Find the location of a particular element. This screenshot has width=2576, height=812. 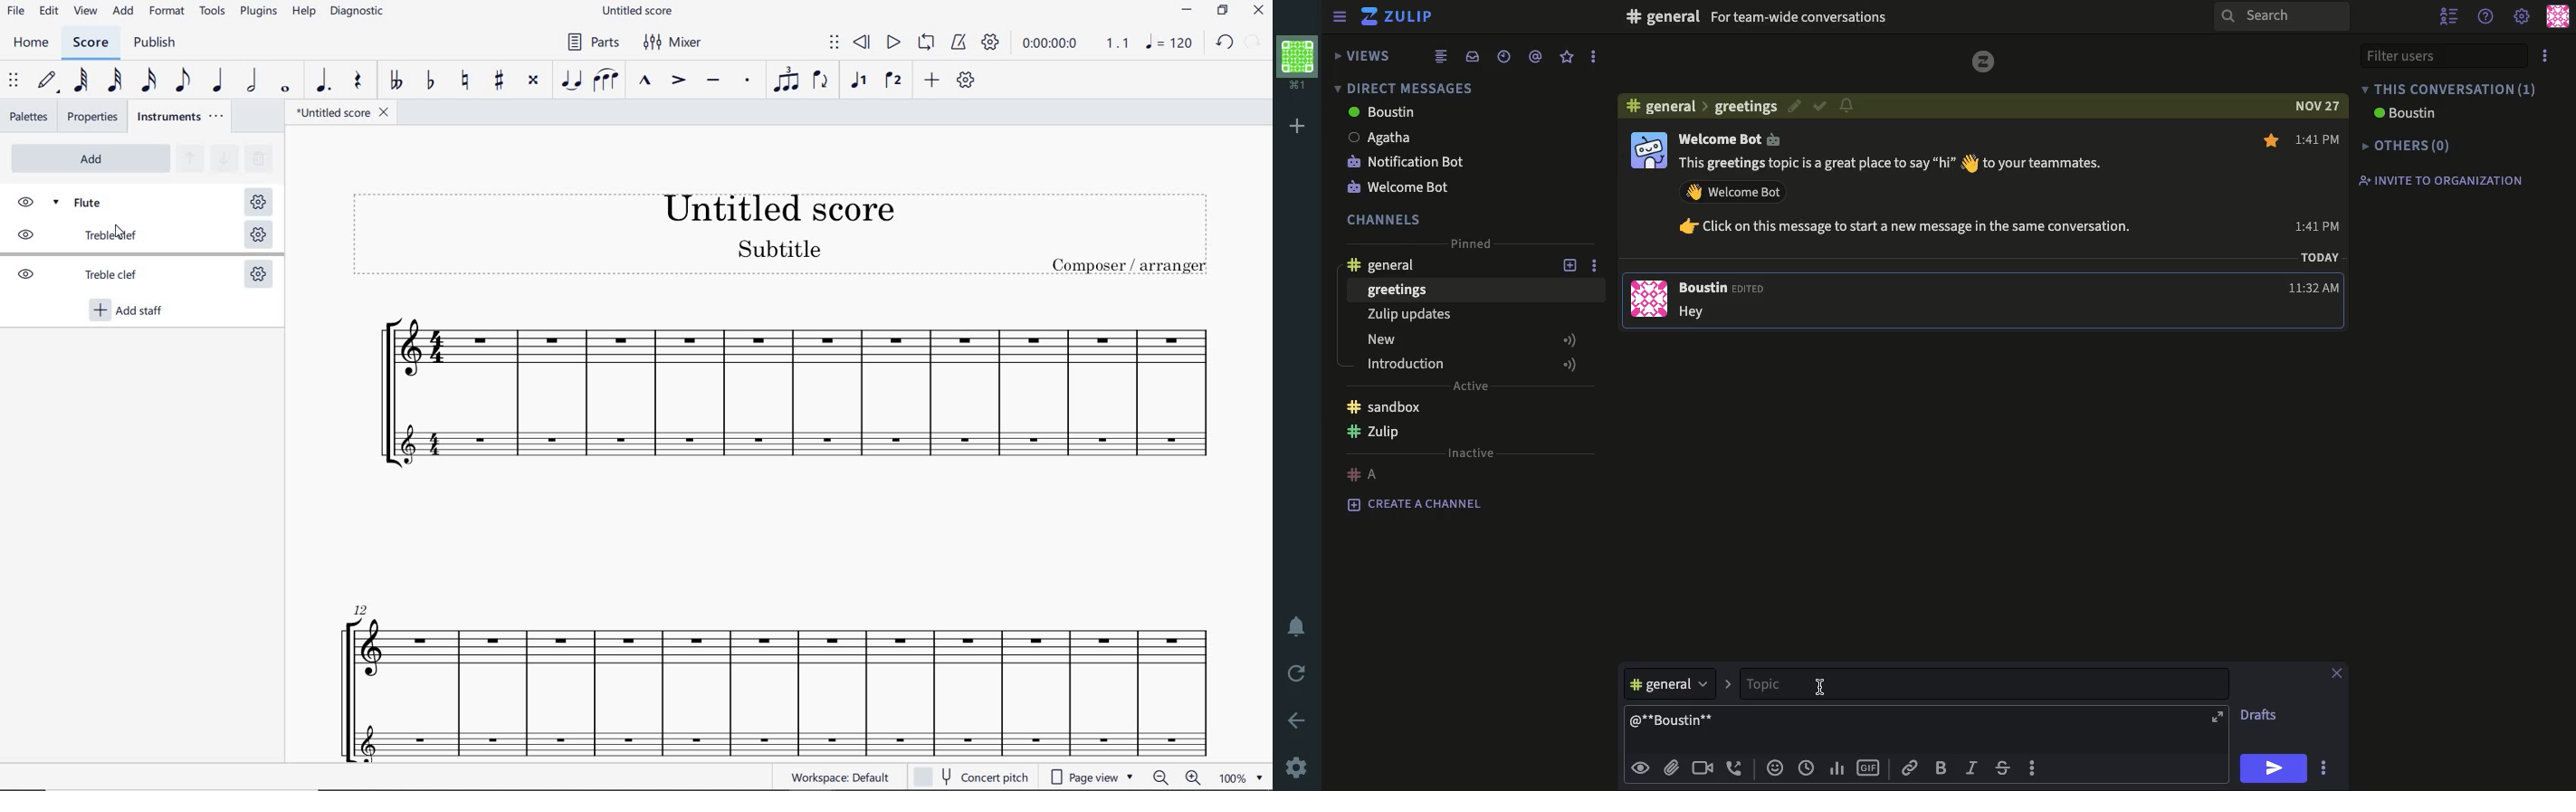

concert pitch is located at coordinates (974, 777).